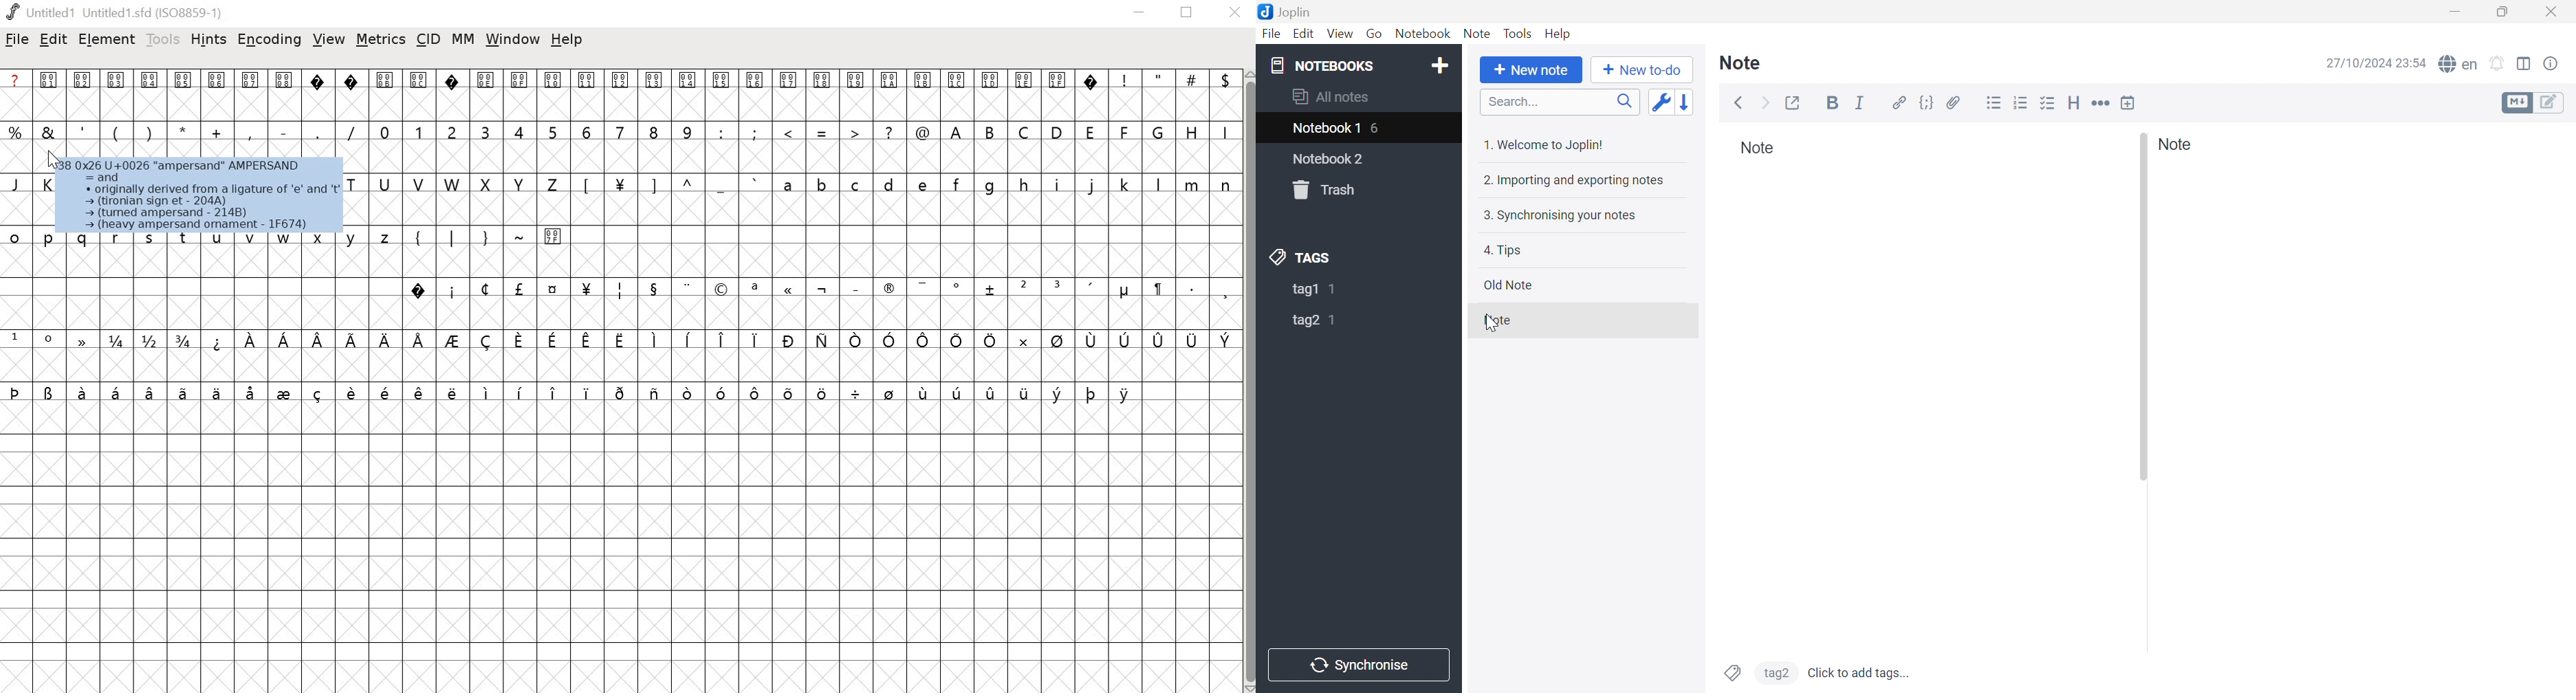 This screenshot has width=2576, height=700. Describe the element at coordinates (656, 95) in the screenshot. I see `0013` at that location.